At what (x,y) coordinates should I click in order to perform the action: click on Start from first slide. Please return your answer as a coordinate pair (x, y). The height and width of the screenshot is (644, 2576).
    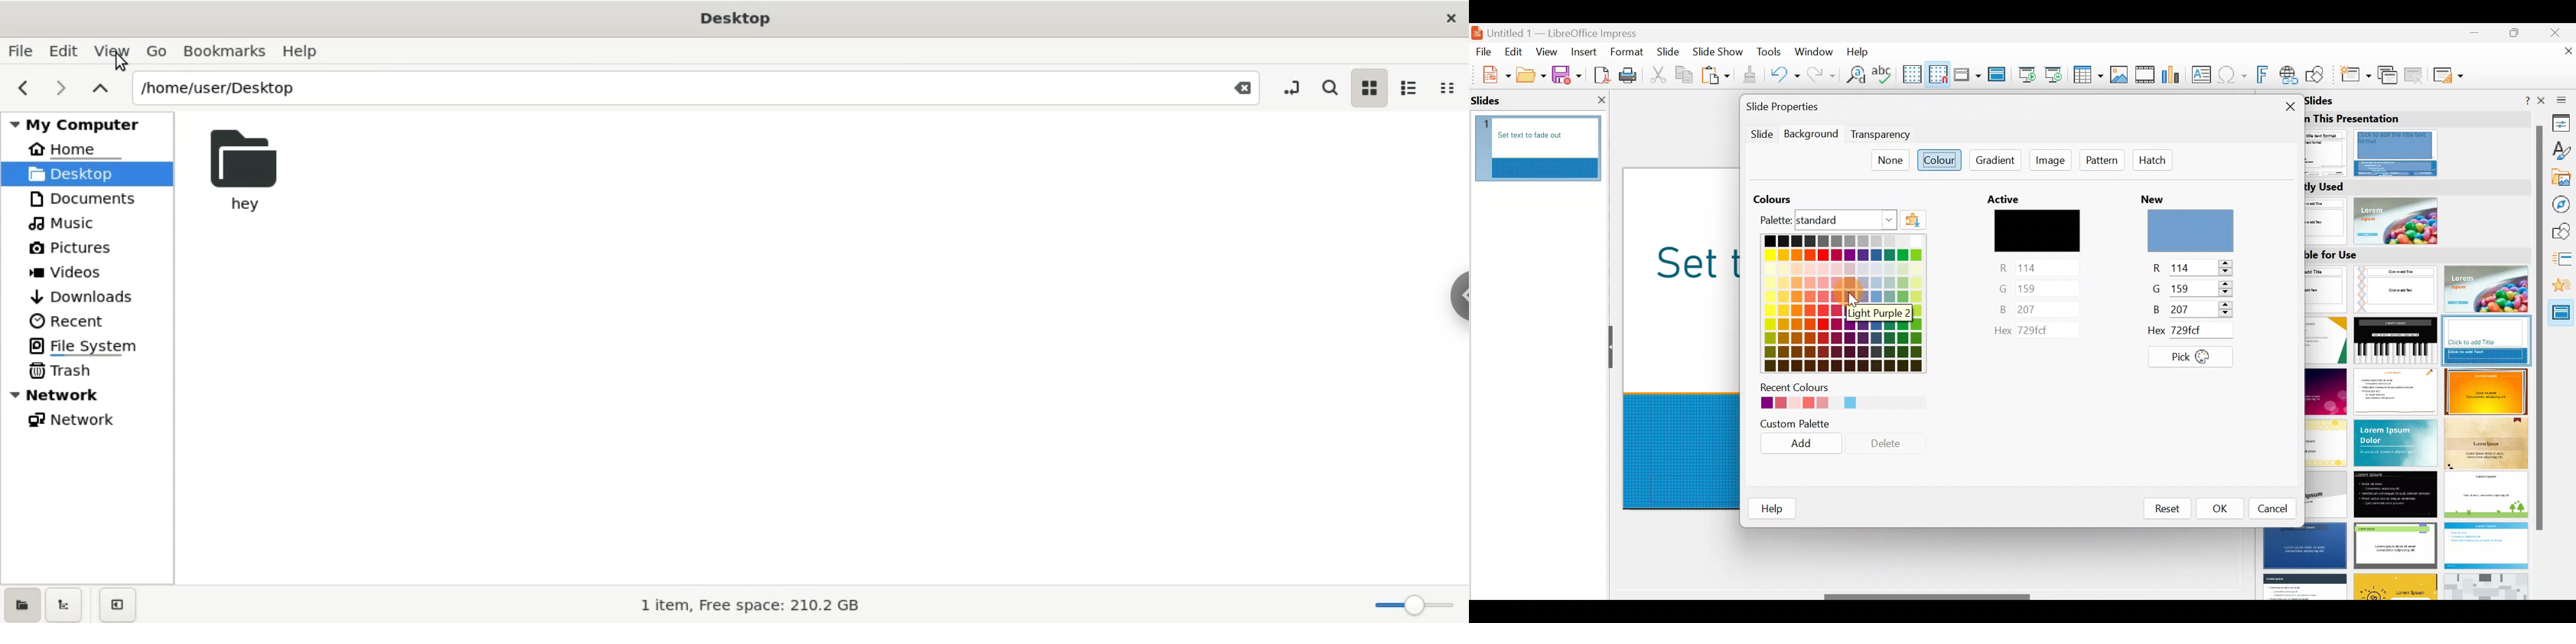
    Looking at the image, I should click on (2027, 73).